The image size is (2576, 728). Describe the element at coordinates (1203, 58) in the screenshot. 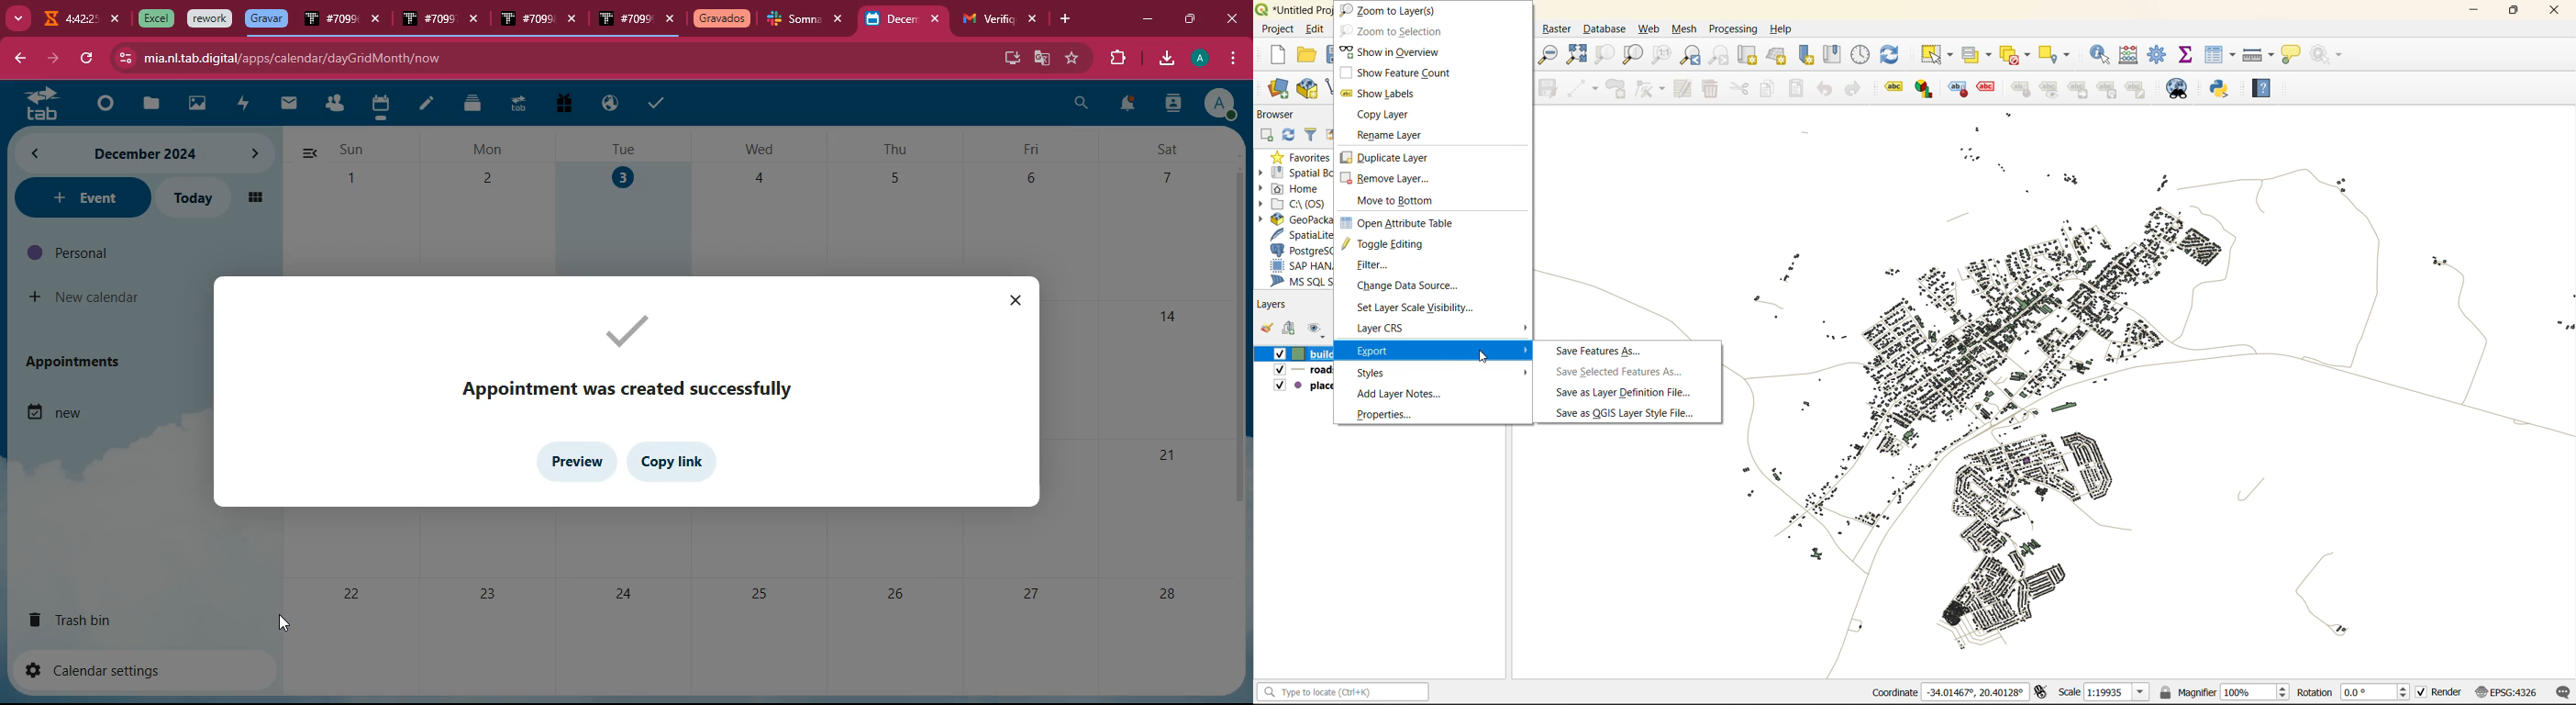

I see `profile` at that location.